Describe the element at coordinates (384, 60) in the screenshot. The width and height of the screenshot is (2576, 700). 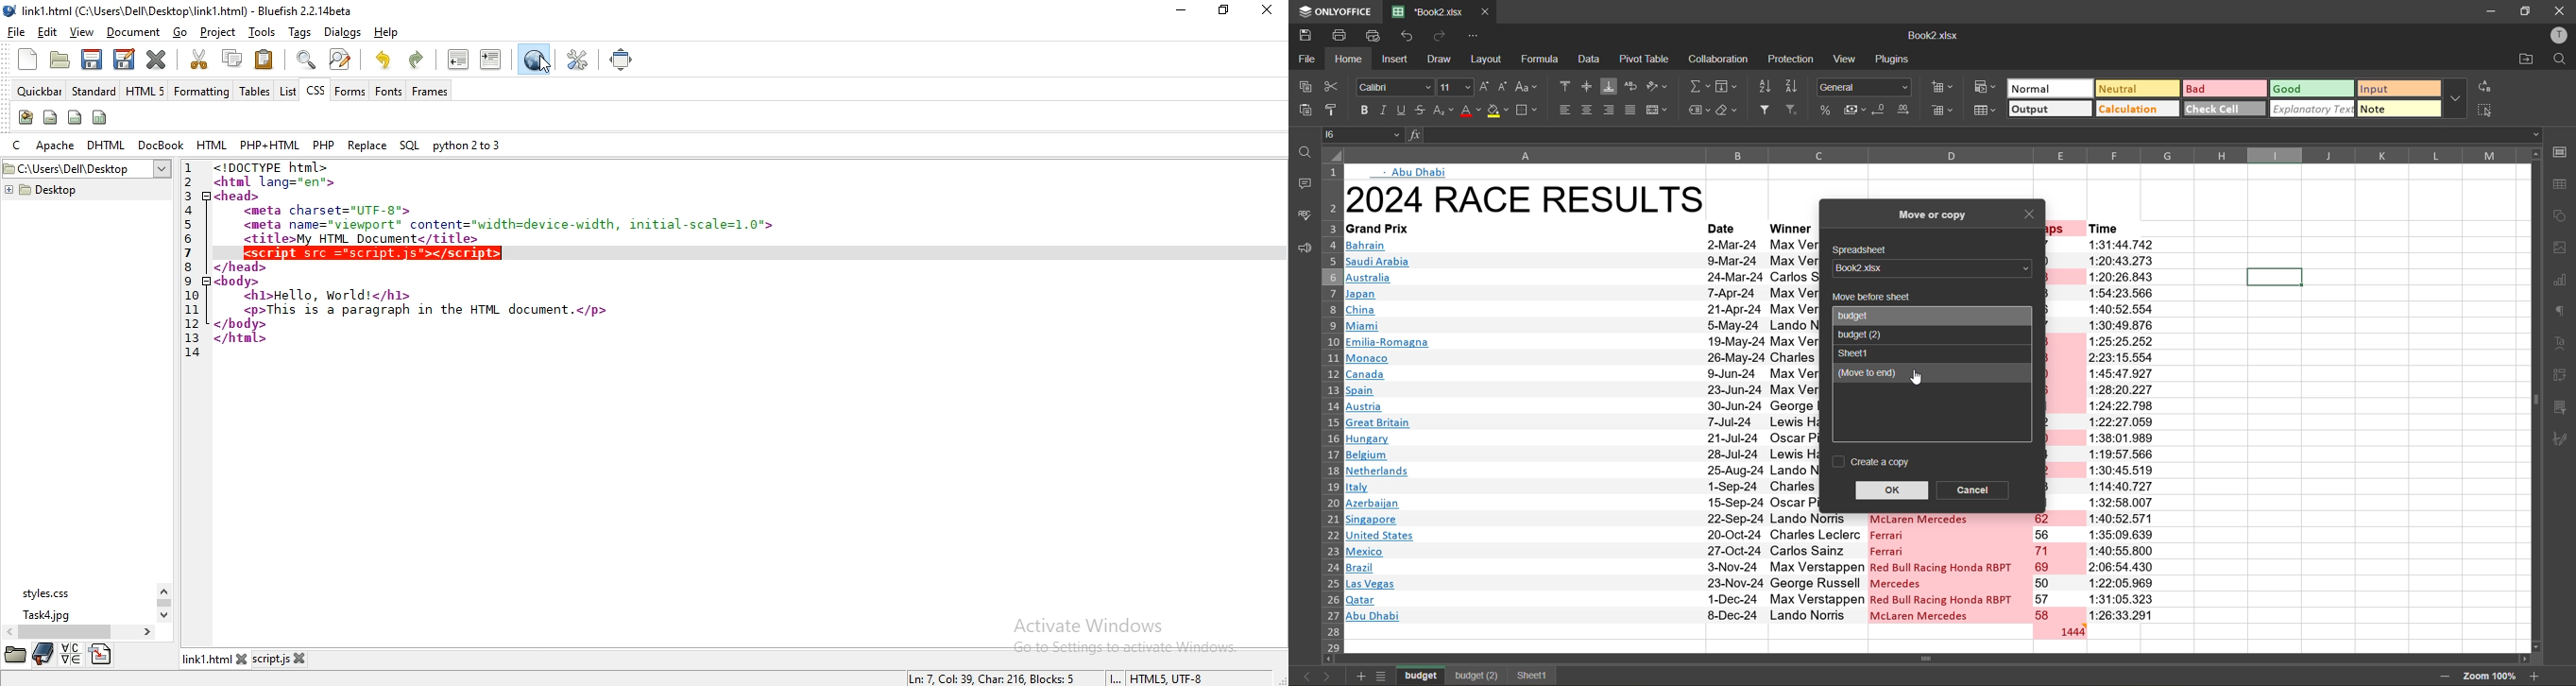
I see `undo` at that location.